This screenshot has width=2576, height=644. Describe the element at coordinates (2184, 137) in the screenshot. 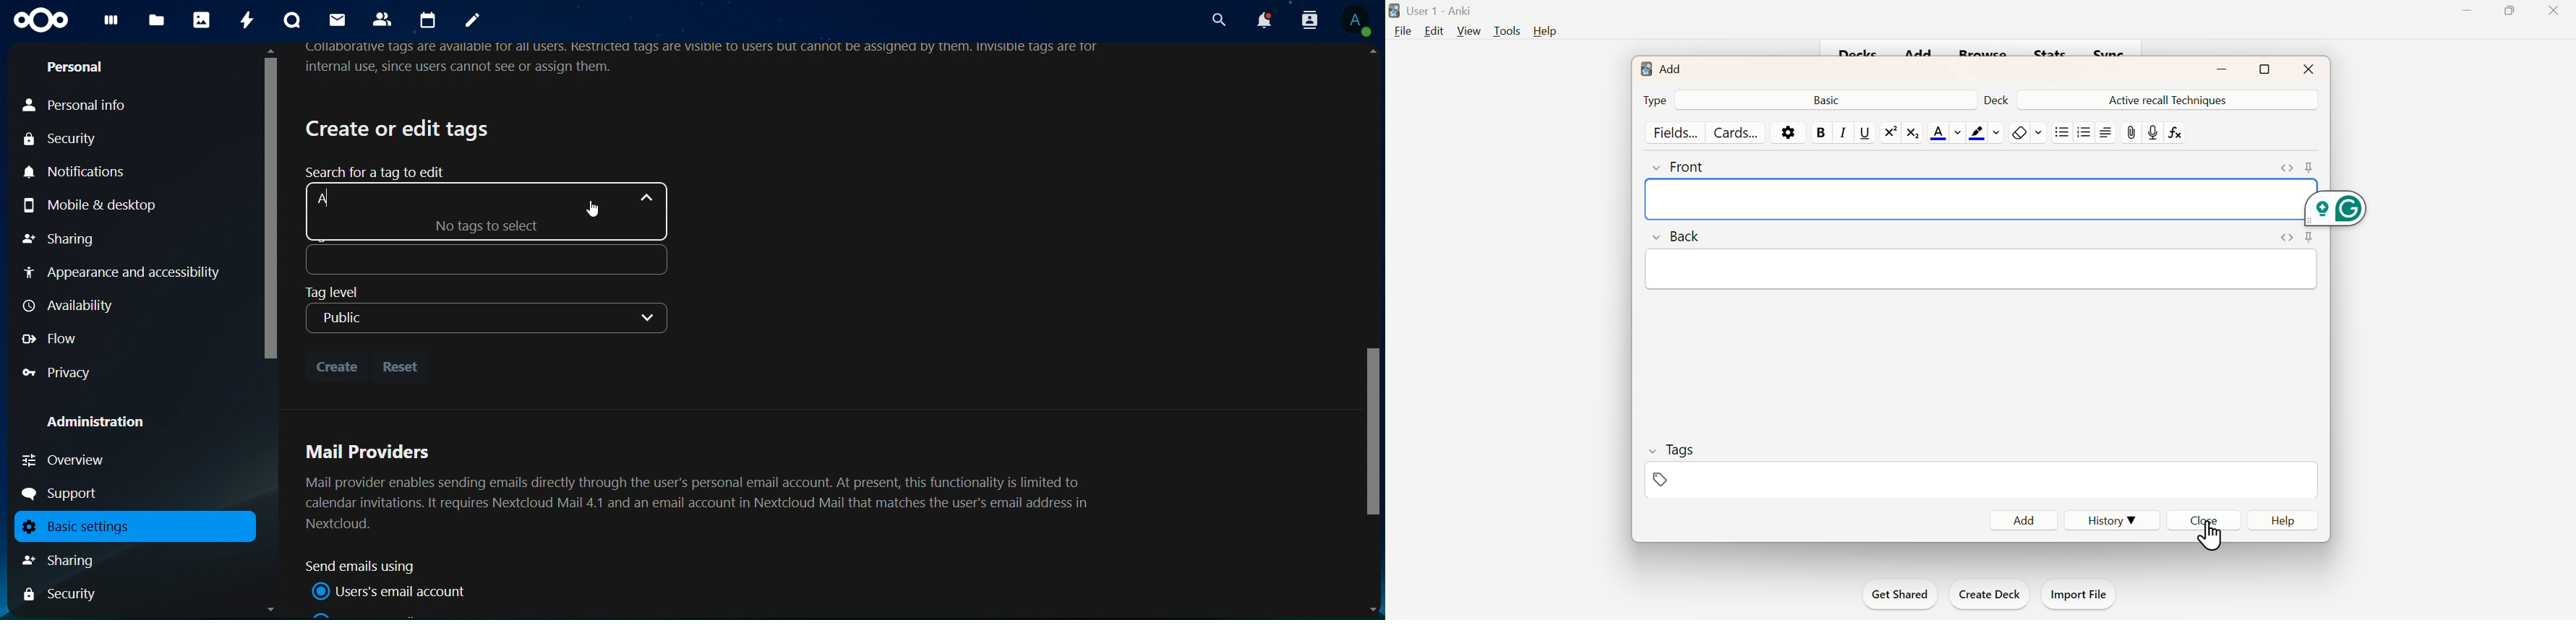

I see `fx` at that location.